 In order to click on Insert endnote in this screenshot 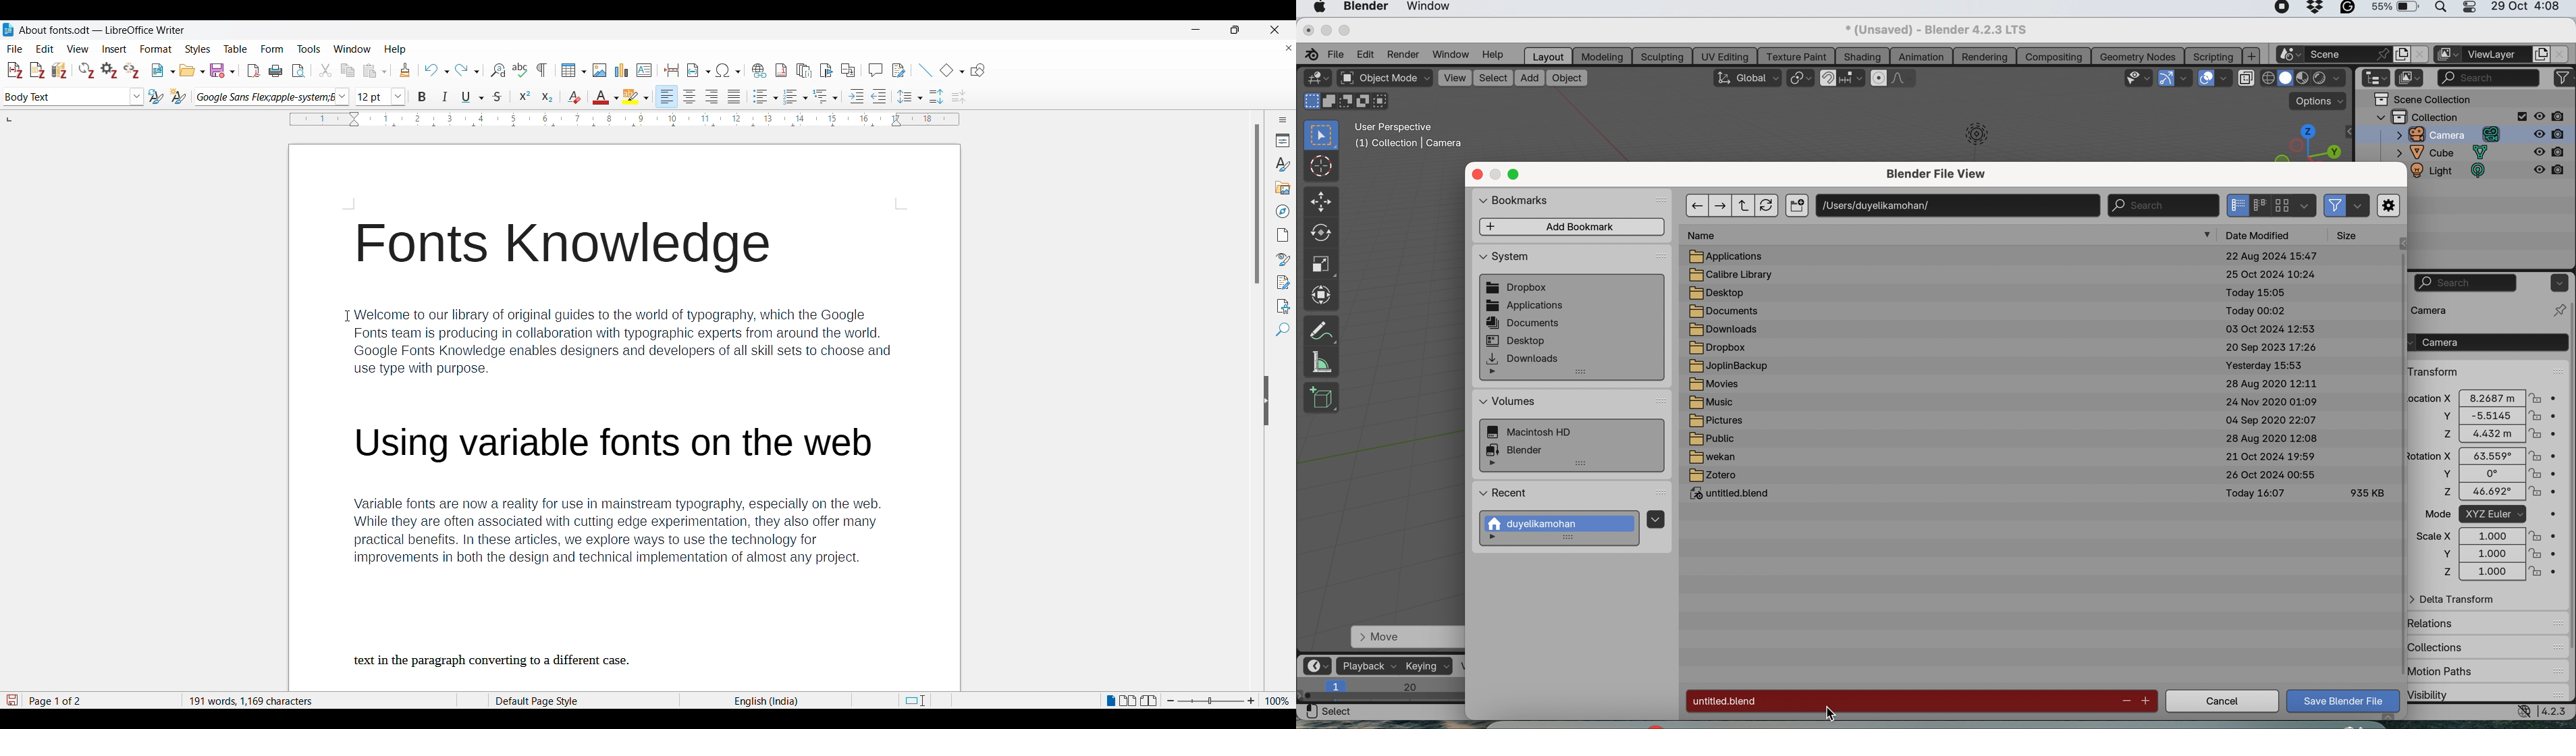, I will do `click(804, 71)`.